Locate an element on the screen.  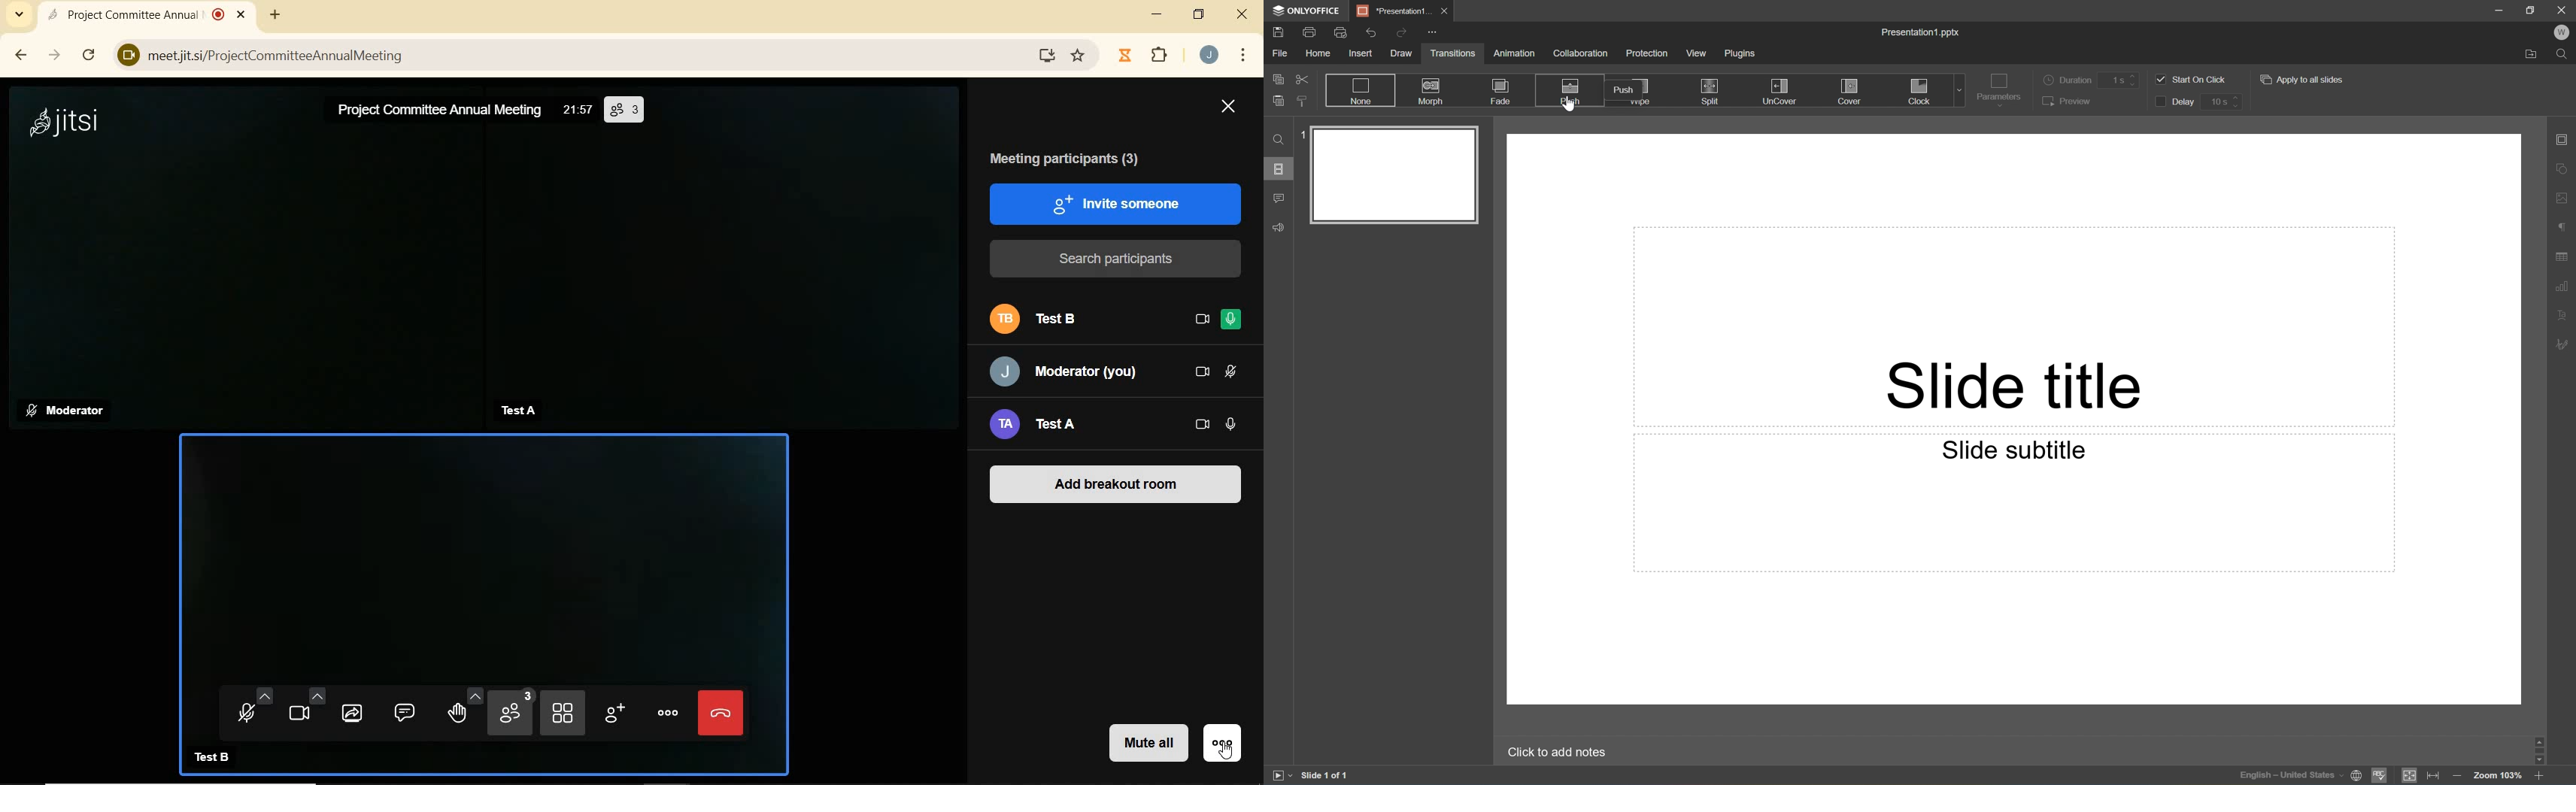
RESTORE DOWN is located at coordinates (1200, 15).